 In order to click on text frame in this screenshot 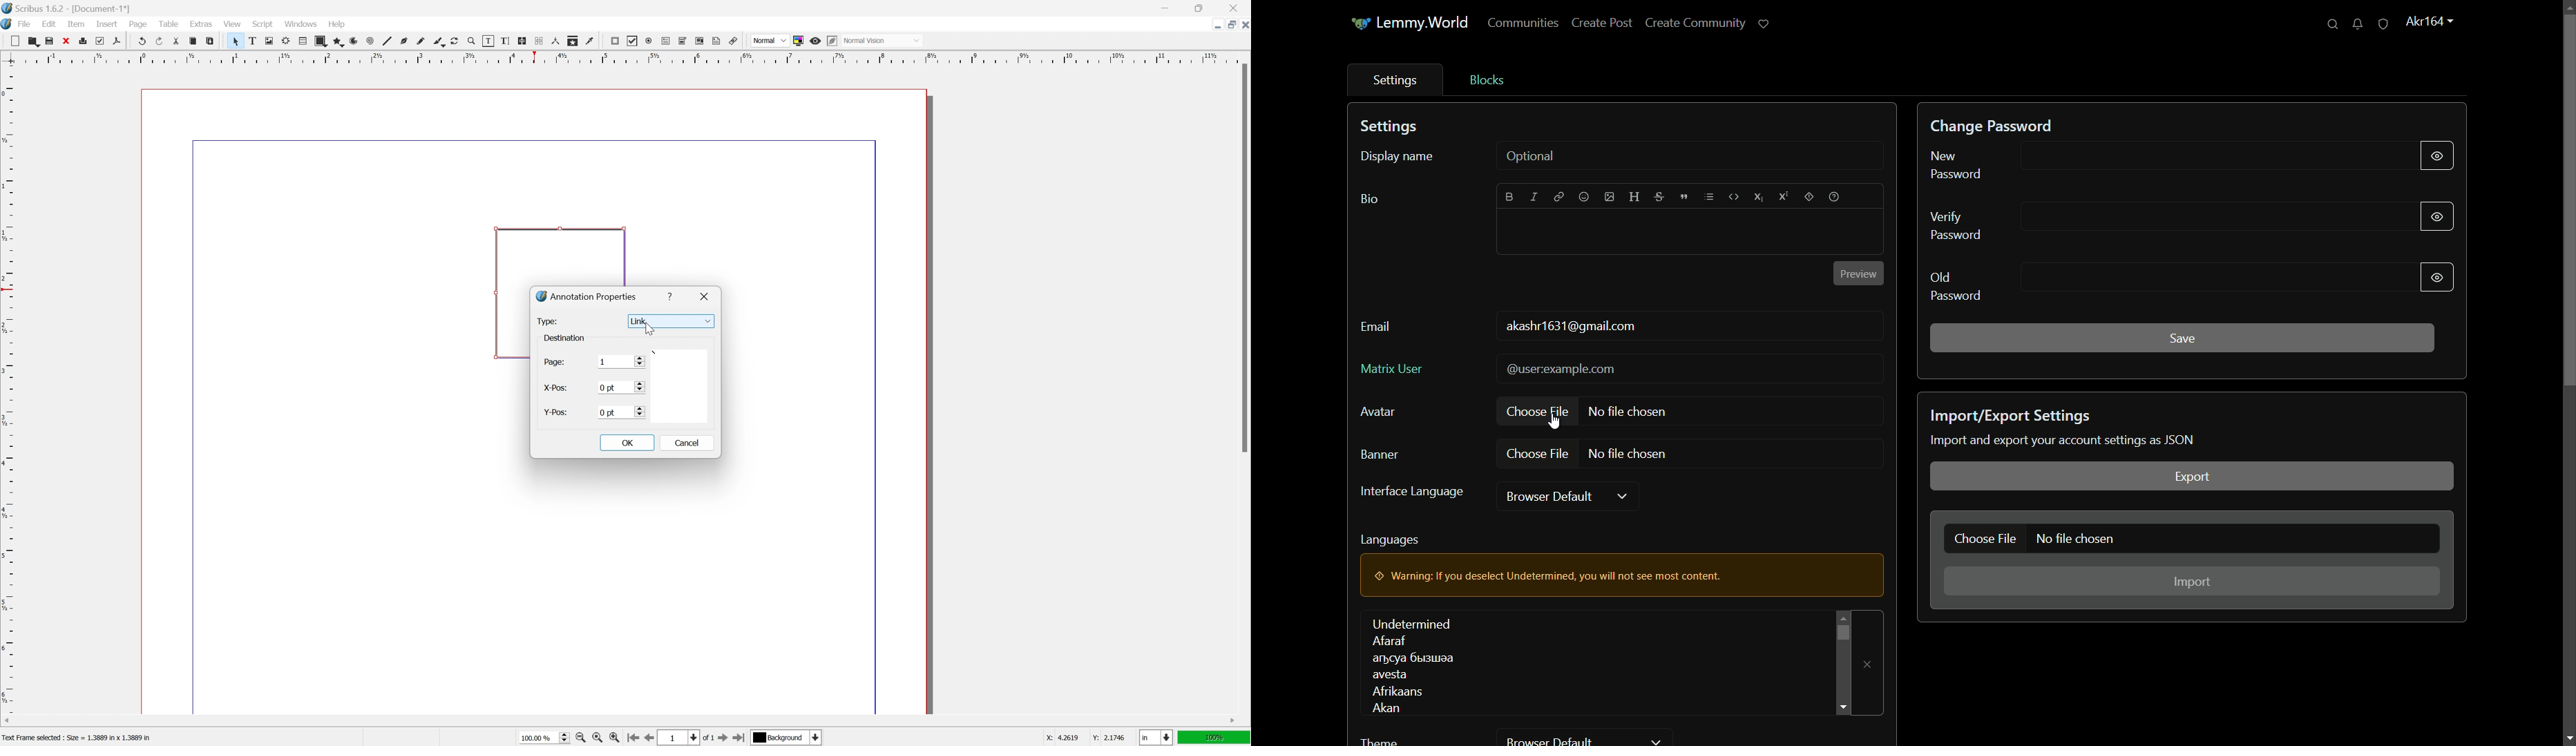, I will do `click(252, 41)`.